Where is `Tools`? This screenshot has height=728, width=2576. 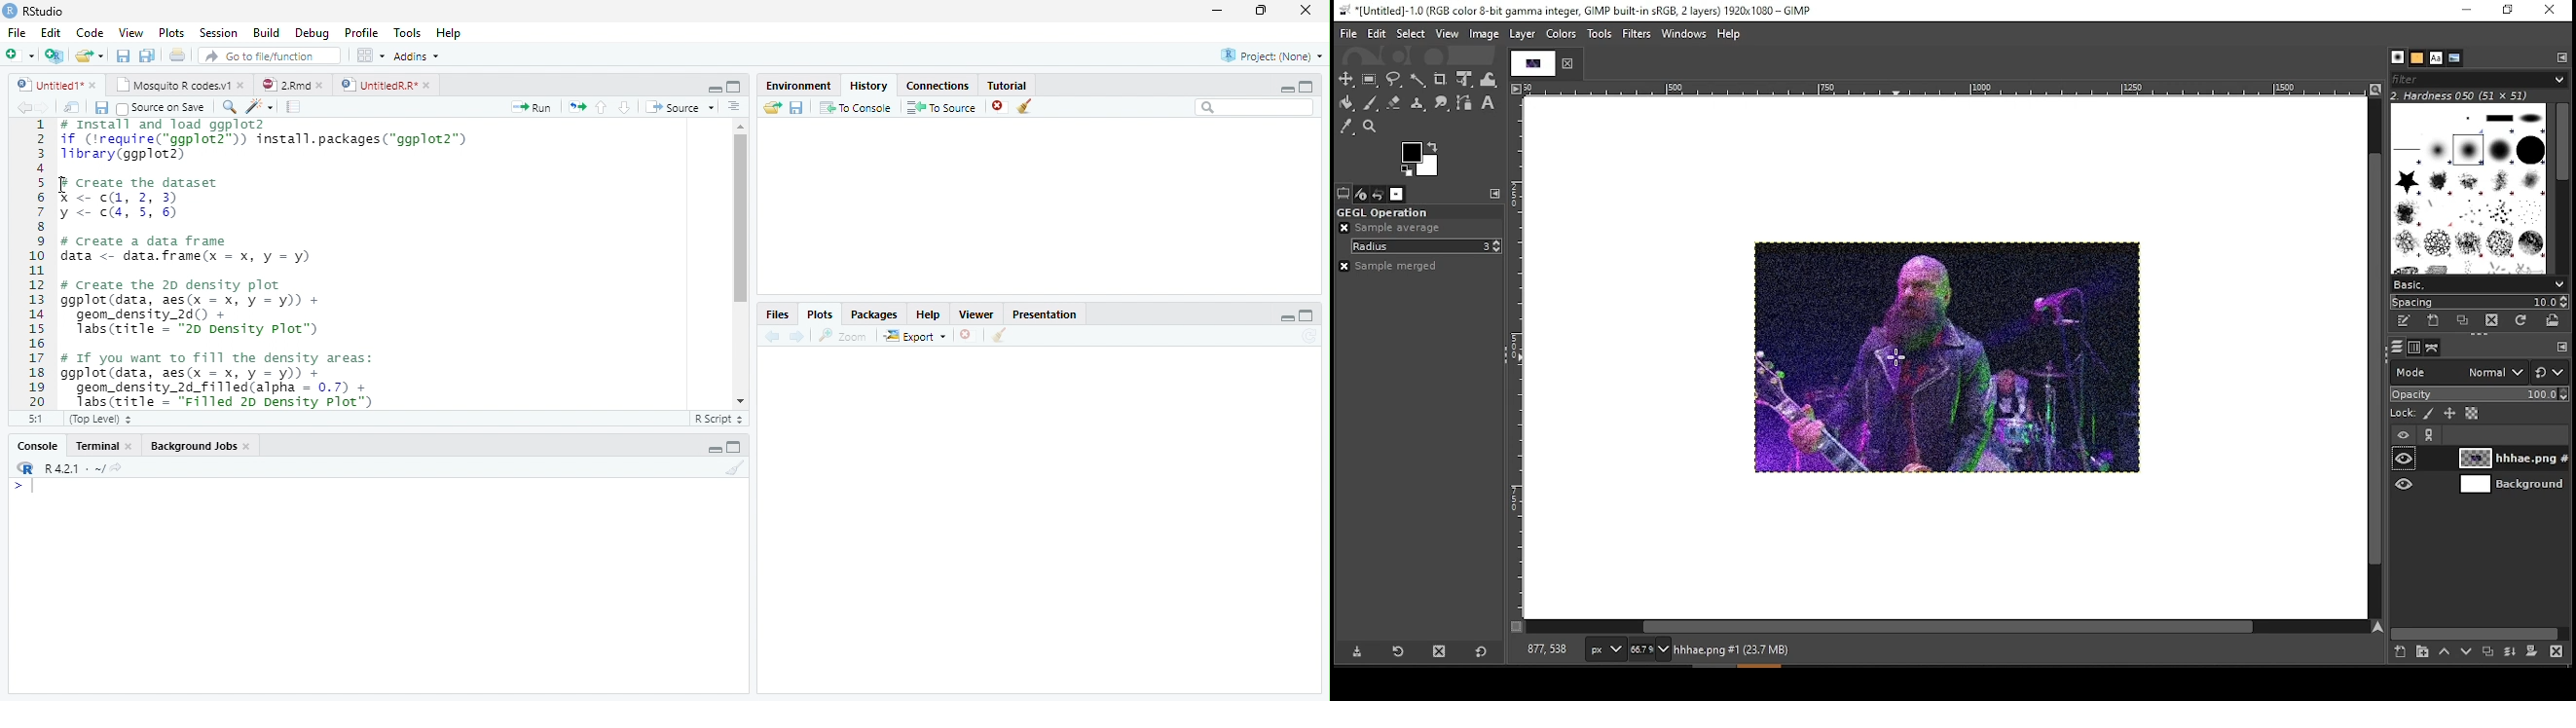
Tools is located at coordinates (408, 33).